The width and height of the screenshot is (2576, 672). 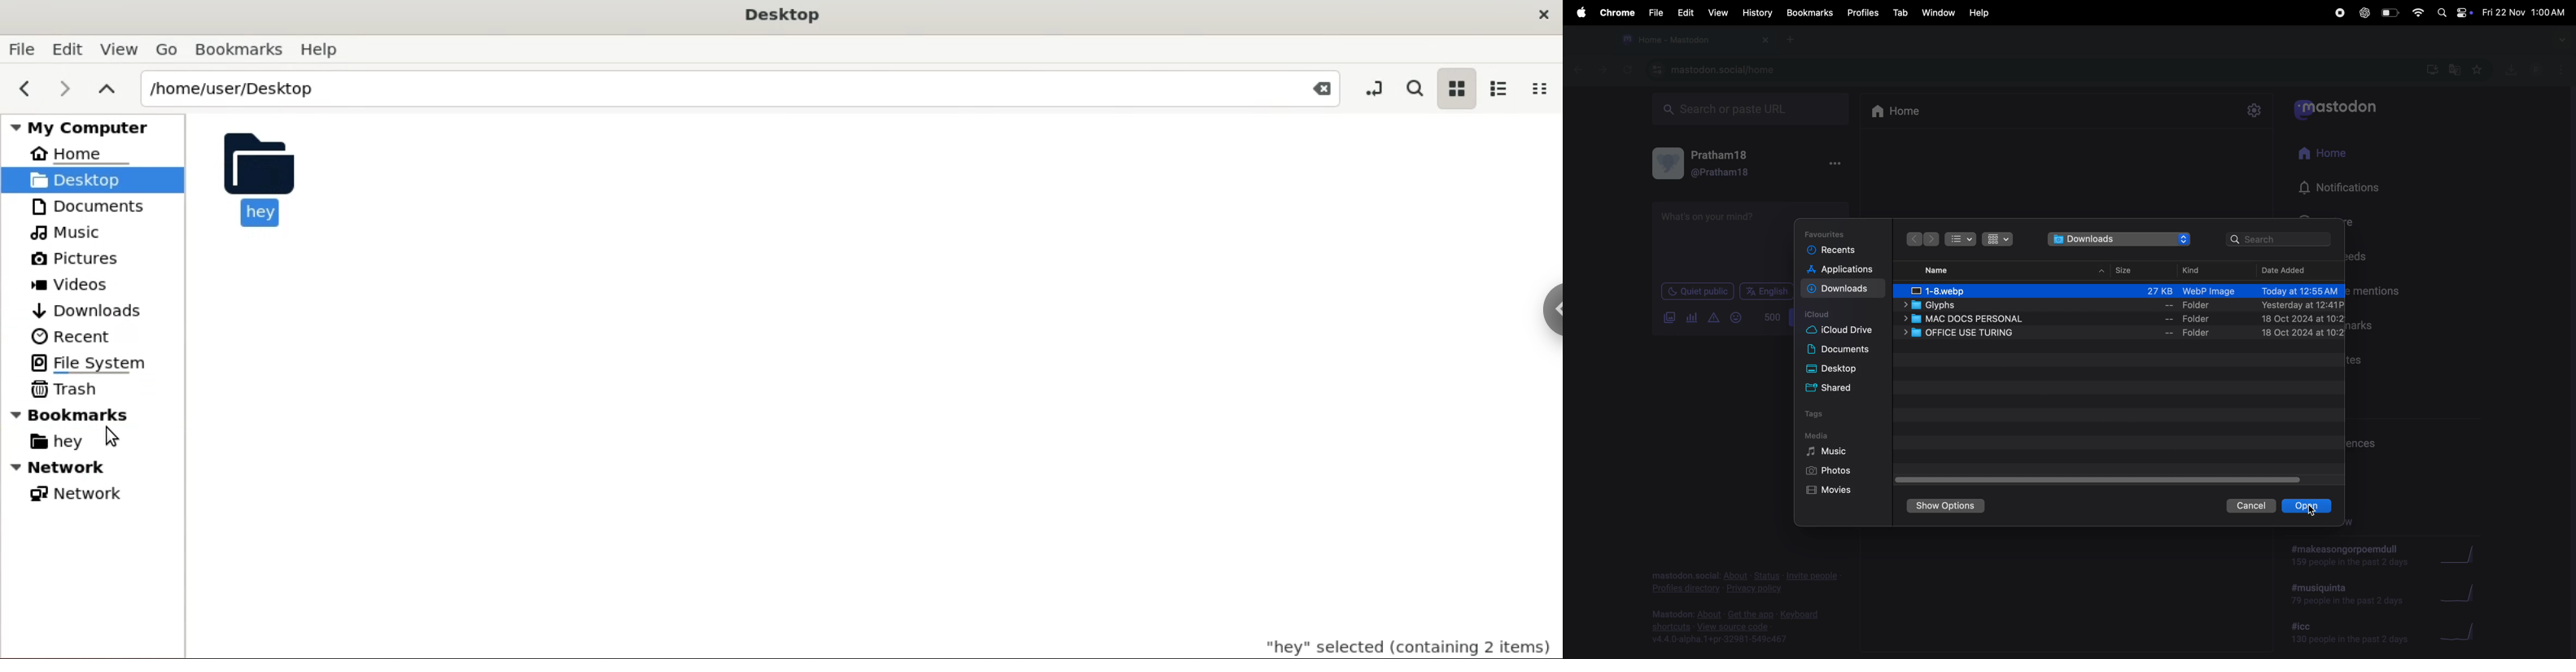 I want to click on new tab, so click(x=1789, y=40).